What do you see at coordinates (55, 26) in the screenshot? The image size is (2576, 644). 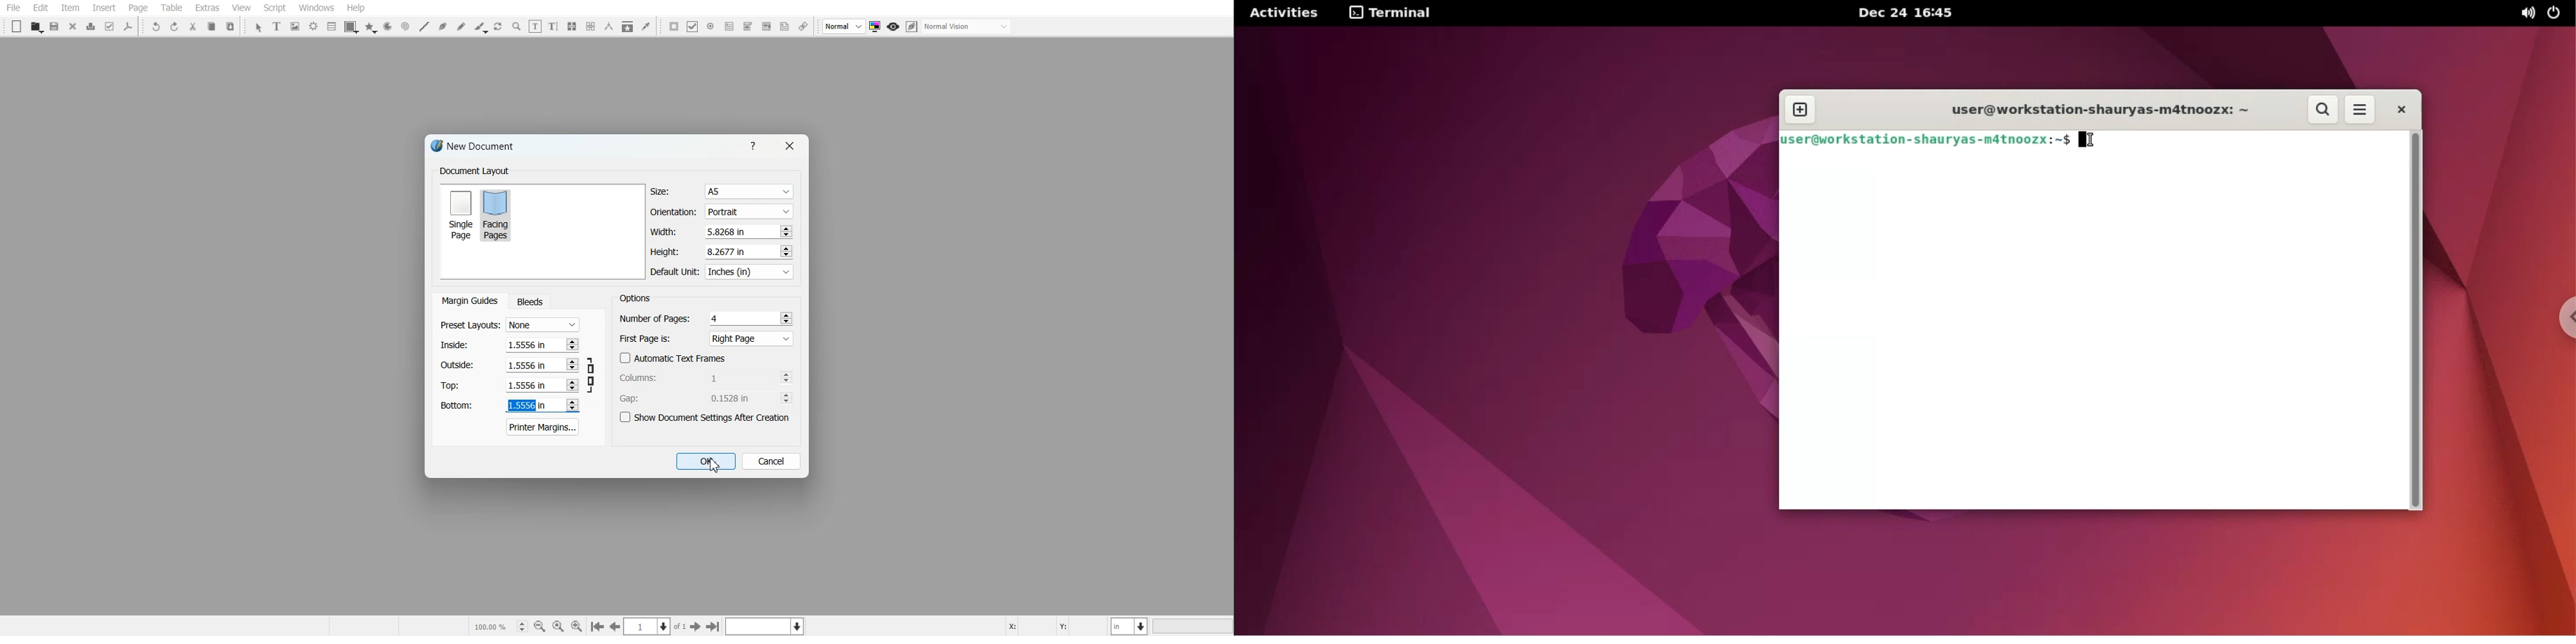 I see `Save` at bounding box center [55, 26].